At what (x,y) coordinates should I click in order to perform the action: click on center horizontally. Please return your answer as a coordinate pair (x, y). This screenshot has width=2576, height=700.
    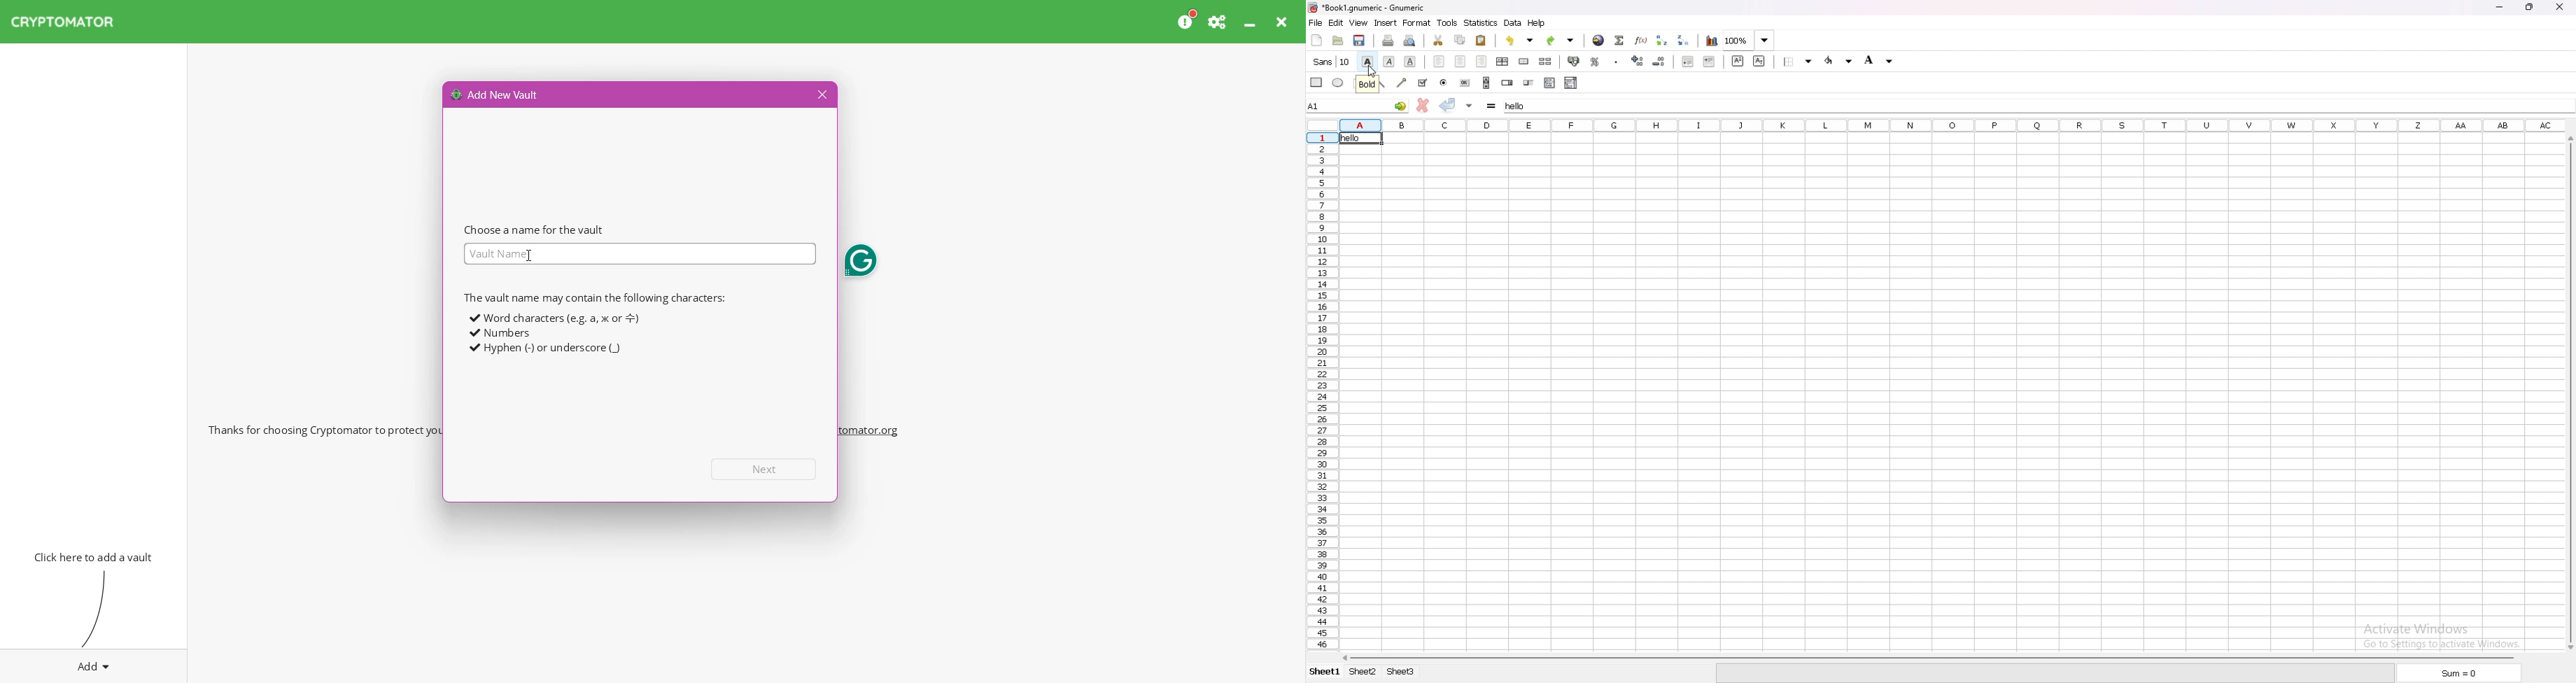
    Looking at the image, I should click on (1503, 61).